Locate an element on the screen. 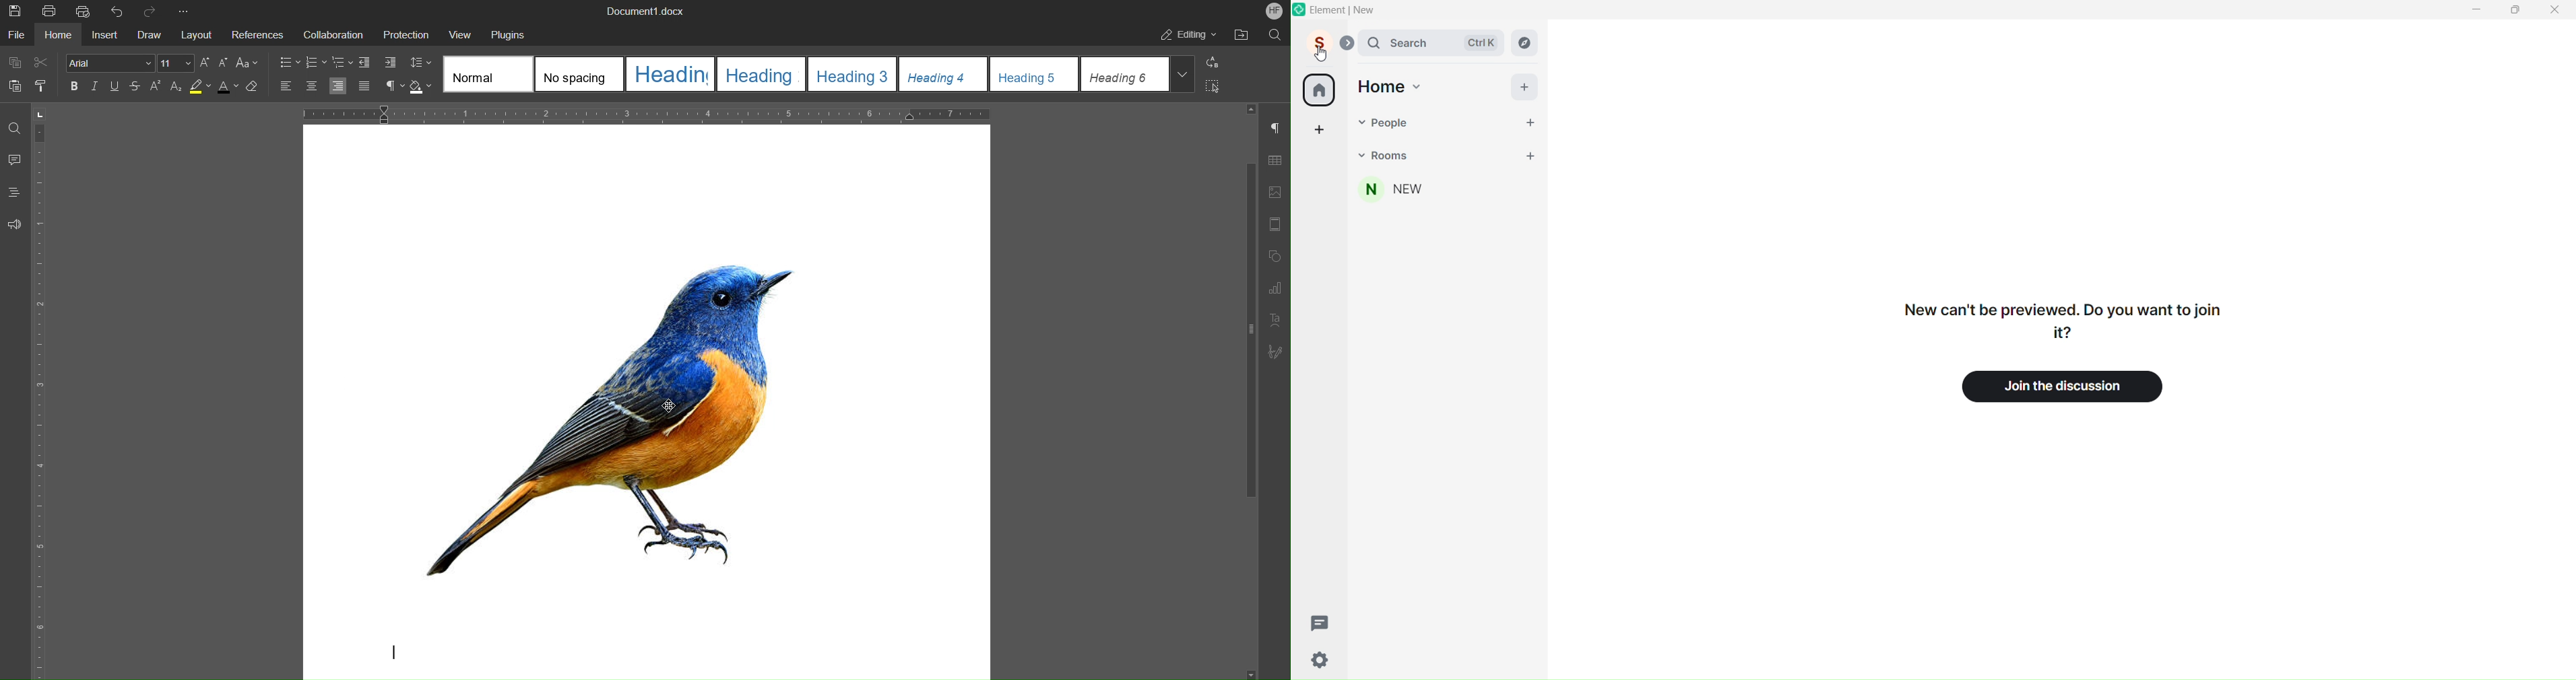 The height and width of the screenshot is (700, 2576). Add is located at coordinates (1526, 87).